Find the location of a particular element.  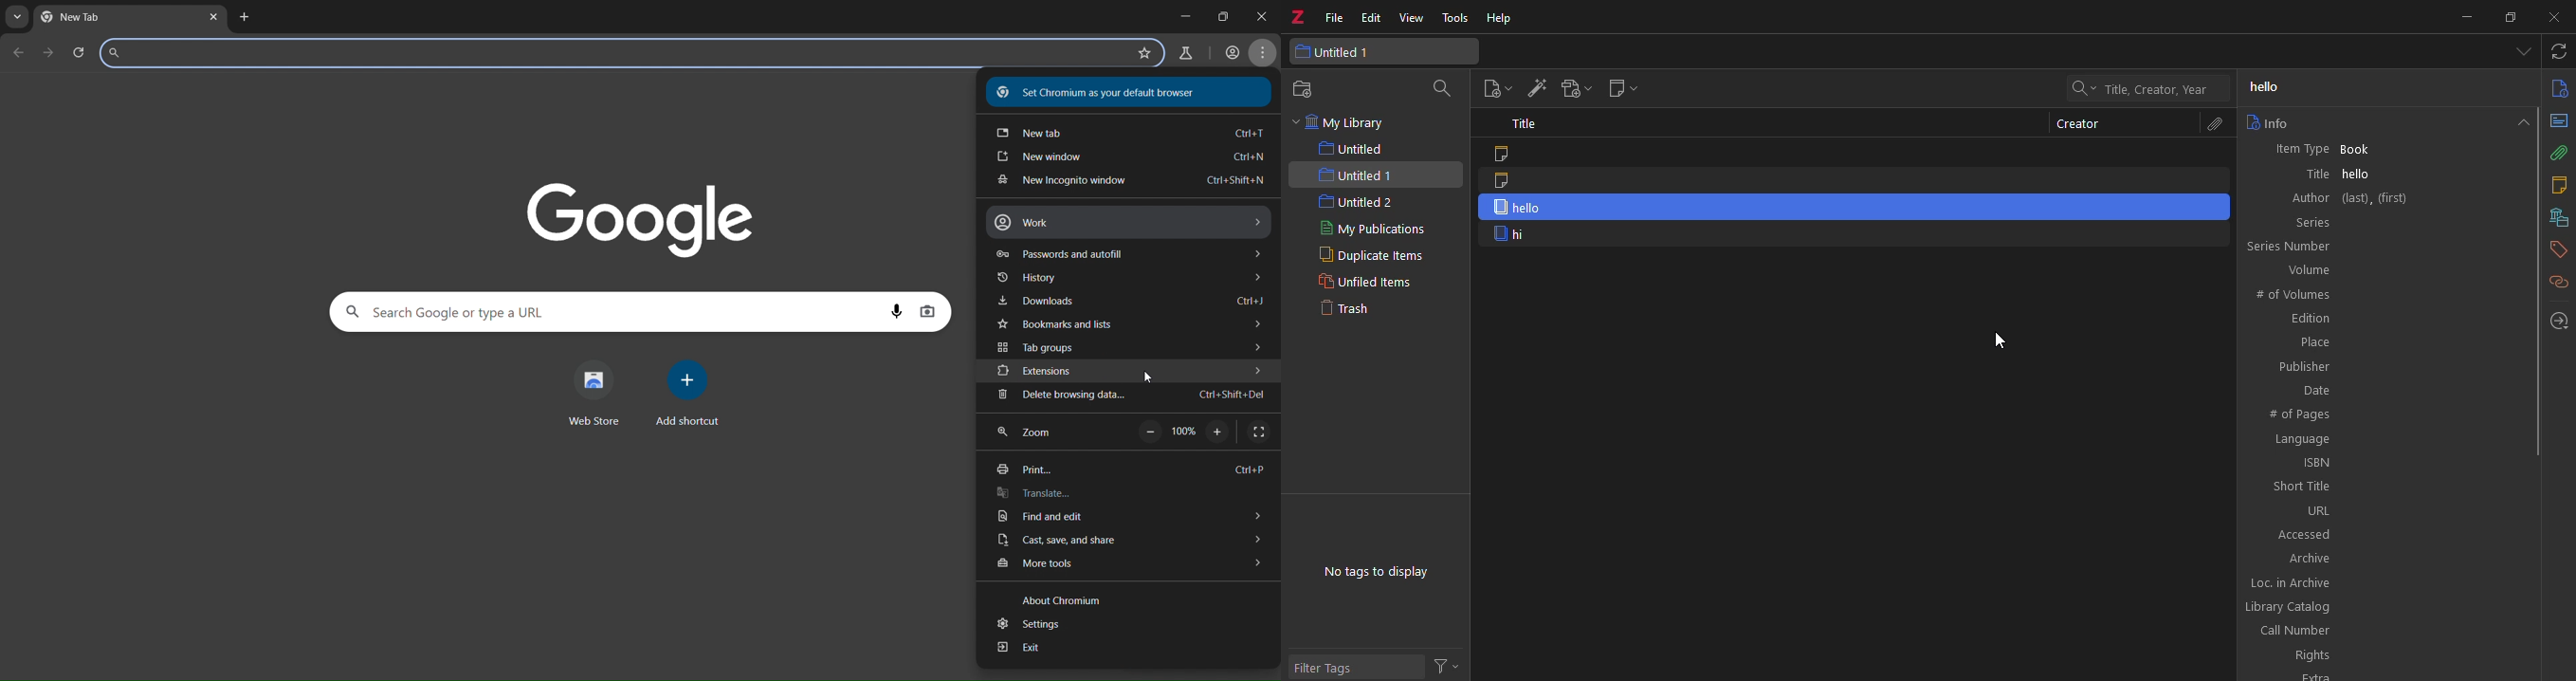

edit is located at coordinates (1372, 16).